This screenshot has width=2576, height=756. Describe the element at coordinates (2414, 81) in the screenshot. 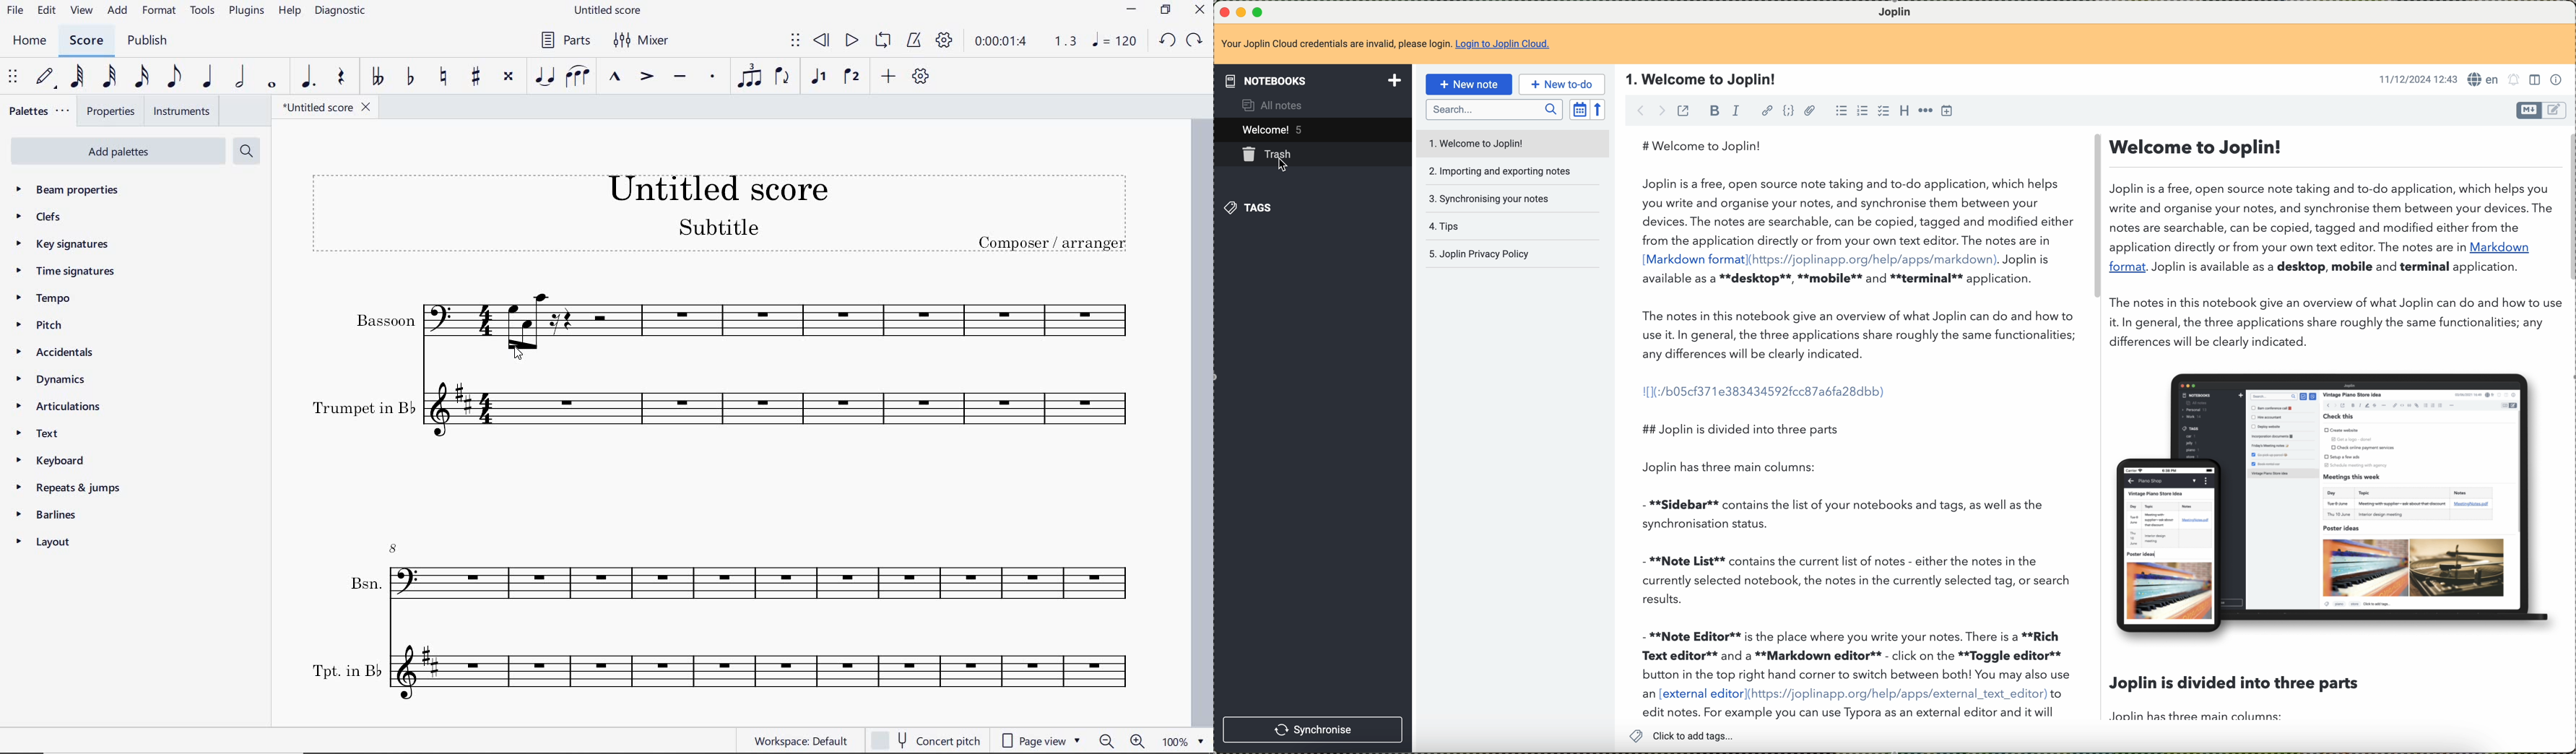

I see `11/12/2024 12:43` at that location.